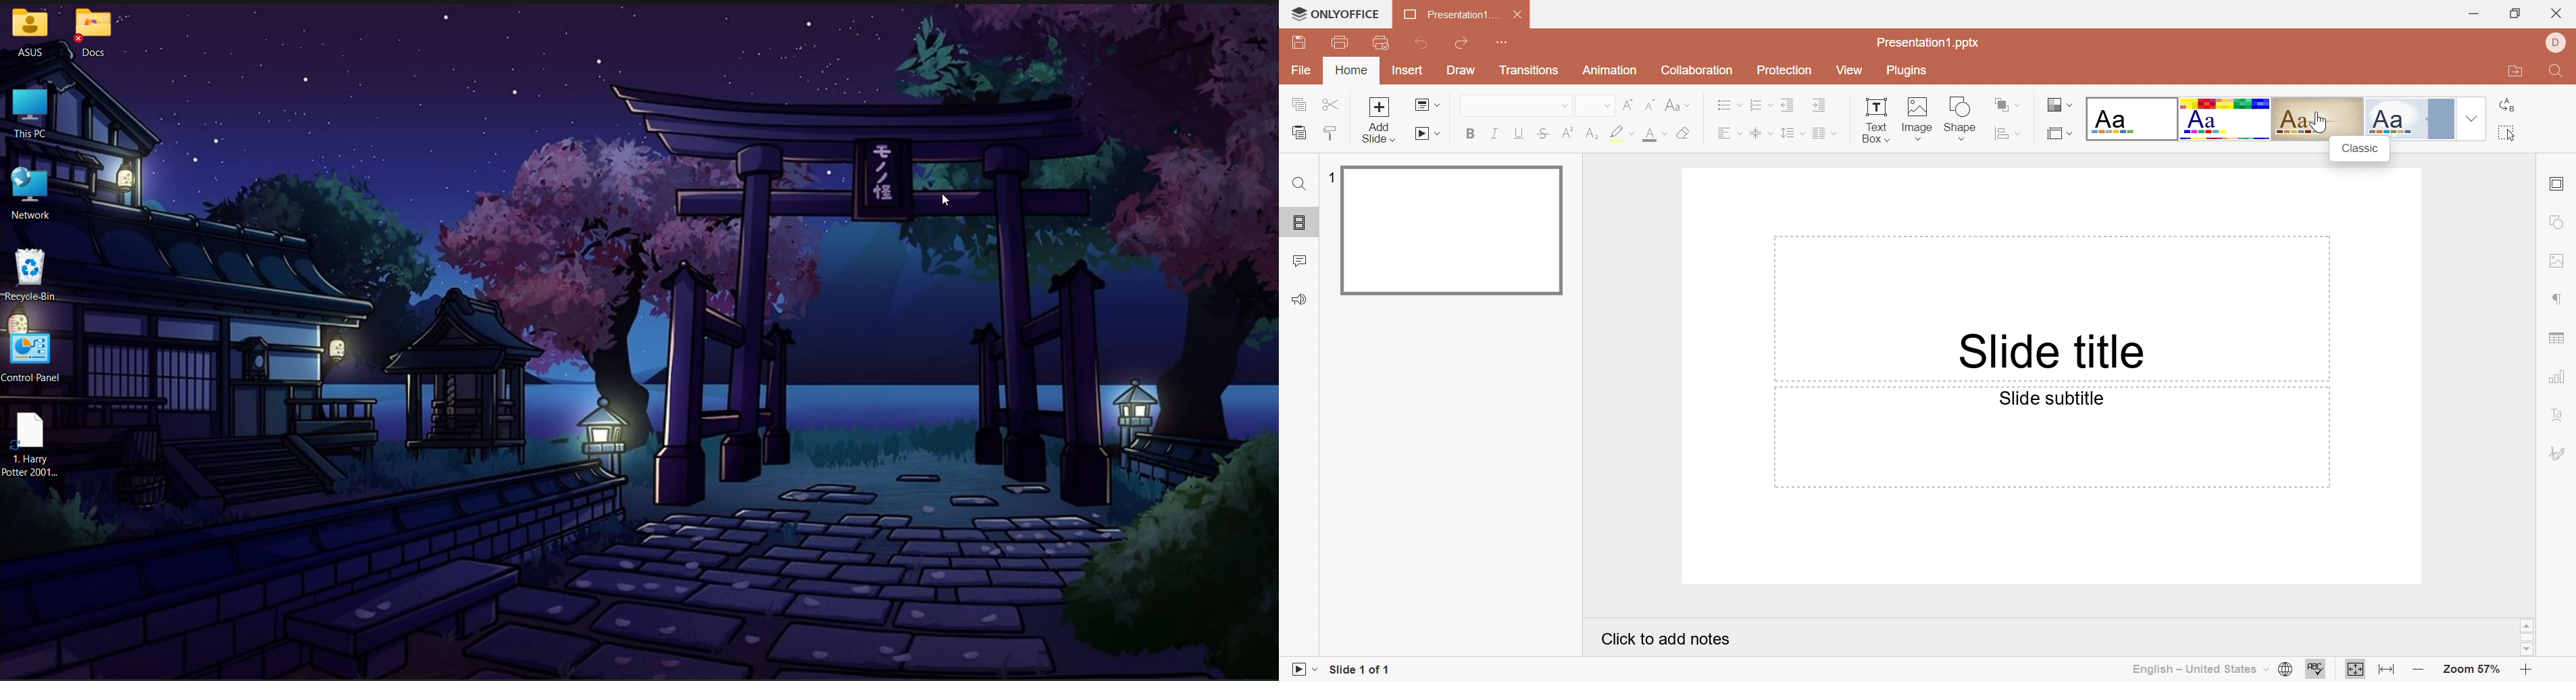  I want to click on Image, so click(1919, 118).